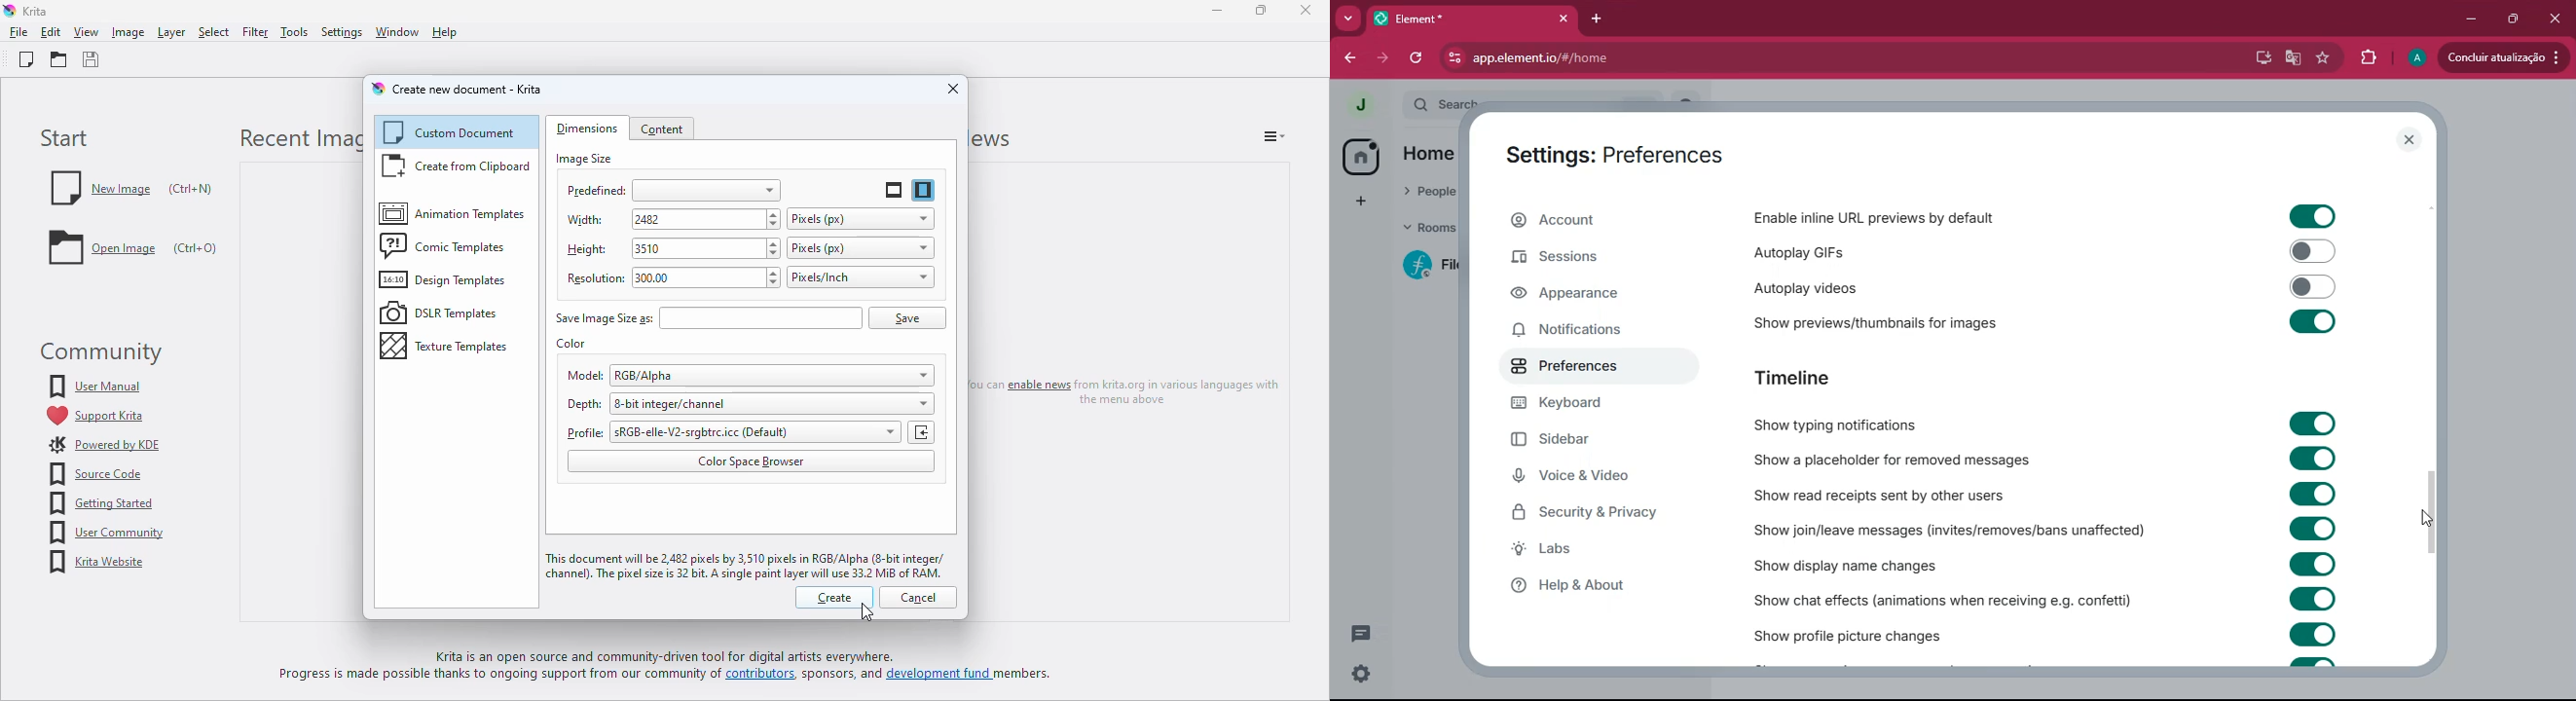 This screenshot has height=728, width=2576. Describe the element at coordinates (445, 245) in the screenshot. I see `comic templates` at that location.